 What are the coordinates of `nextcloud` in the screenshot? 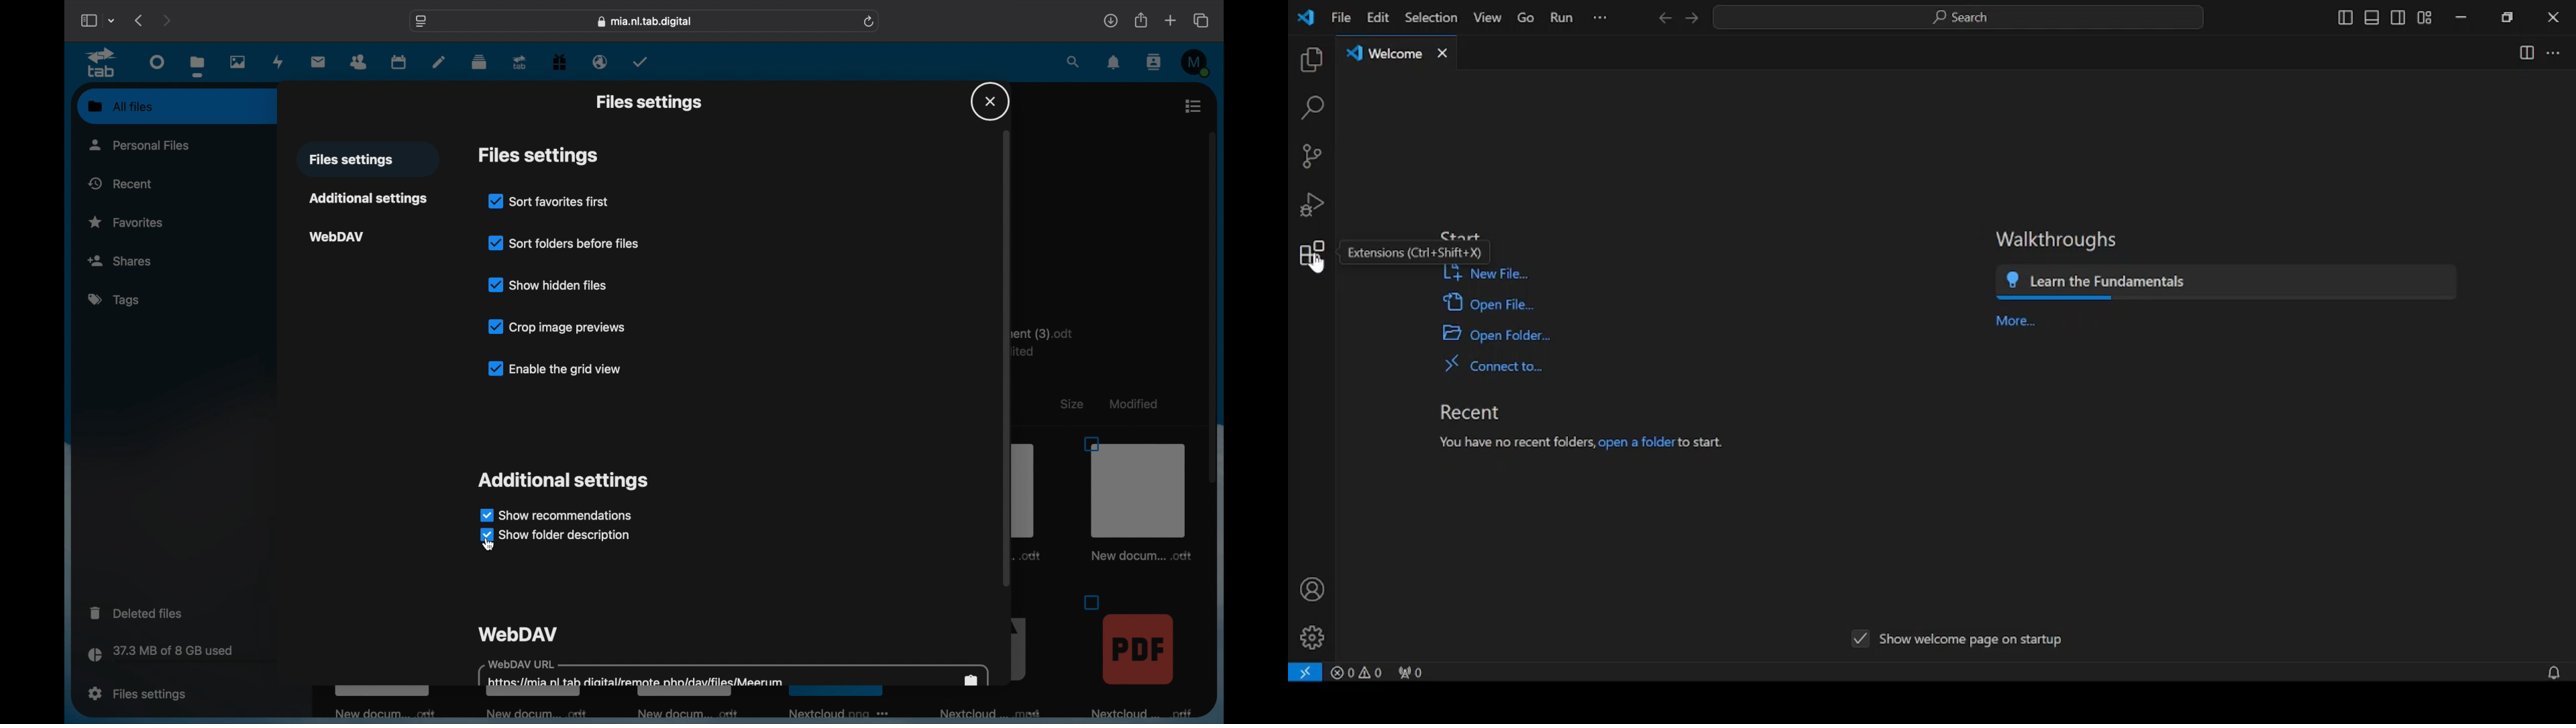 It's located at (994, 714).